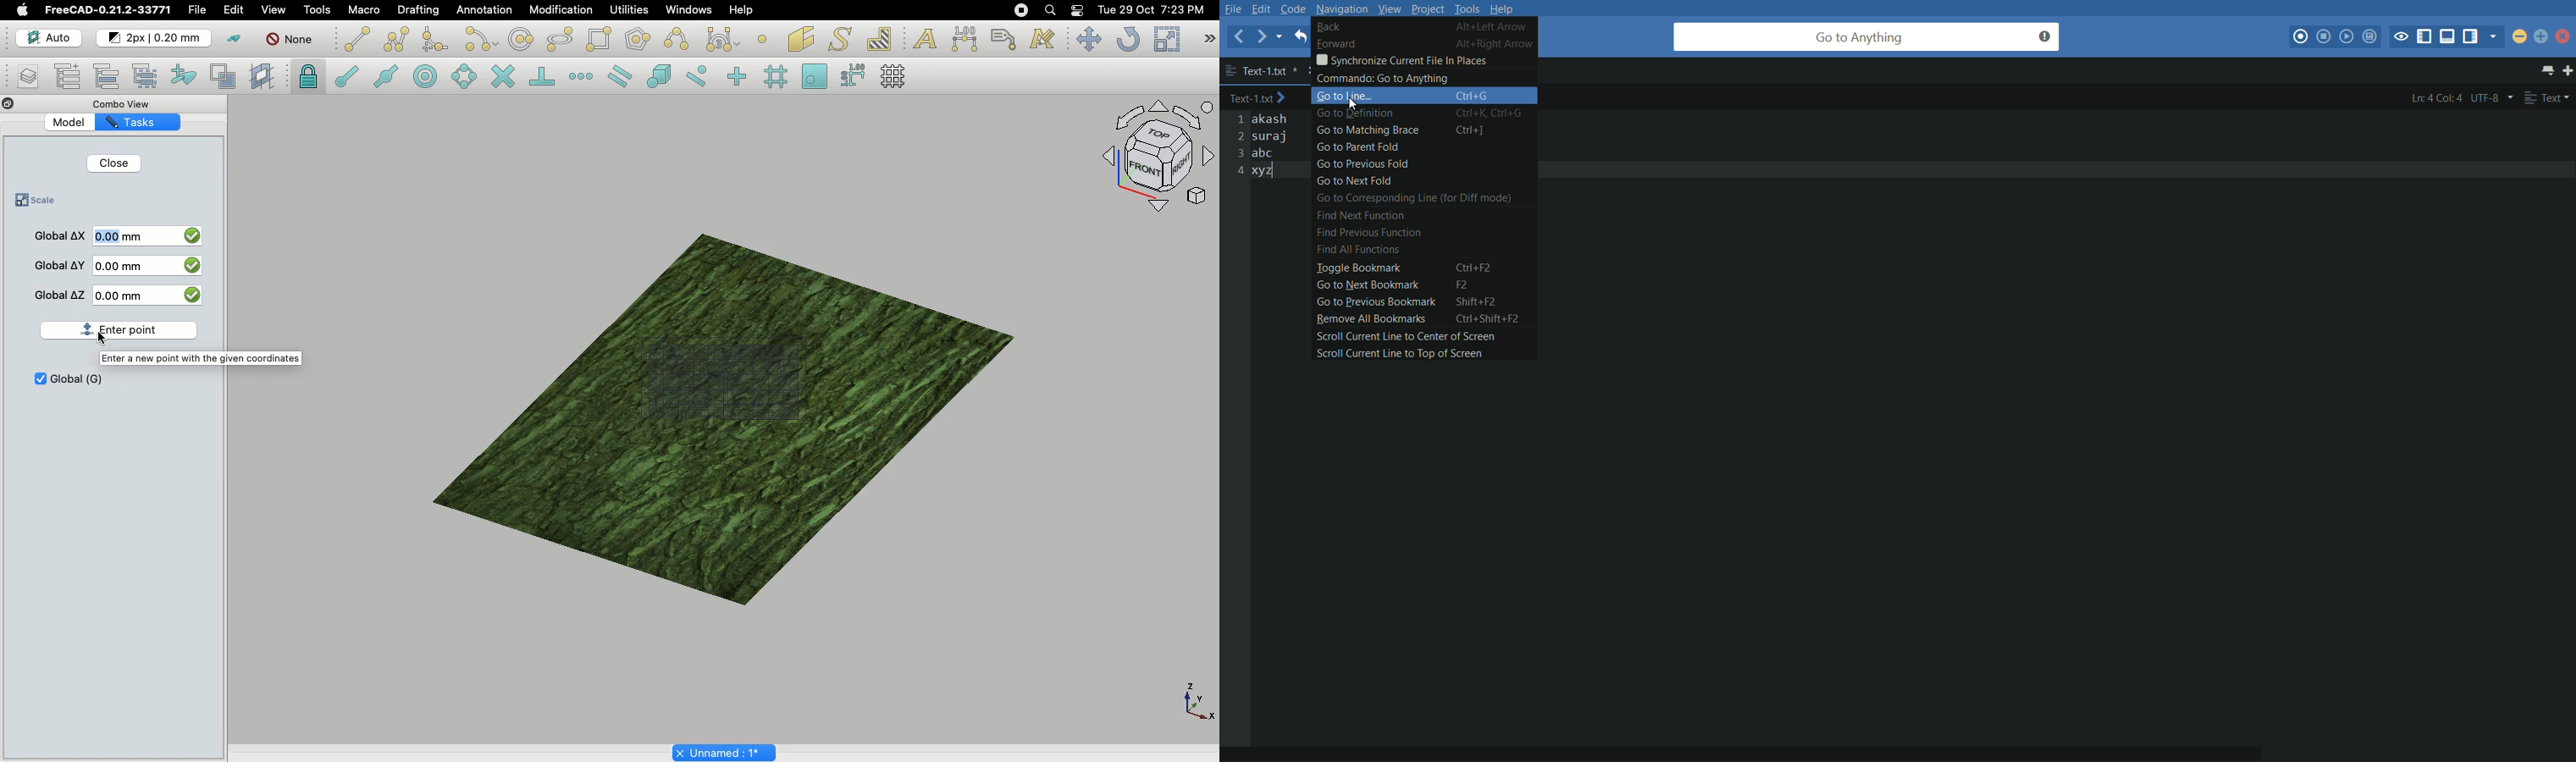 This screenshot has width=2576, height=784. What do you see at coordinates (133, 122) in the screenshot?
I see `Tasks` at bounding box center [133, 122].